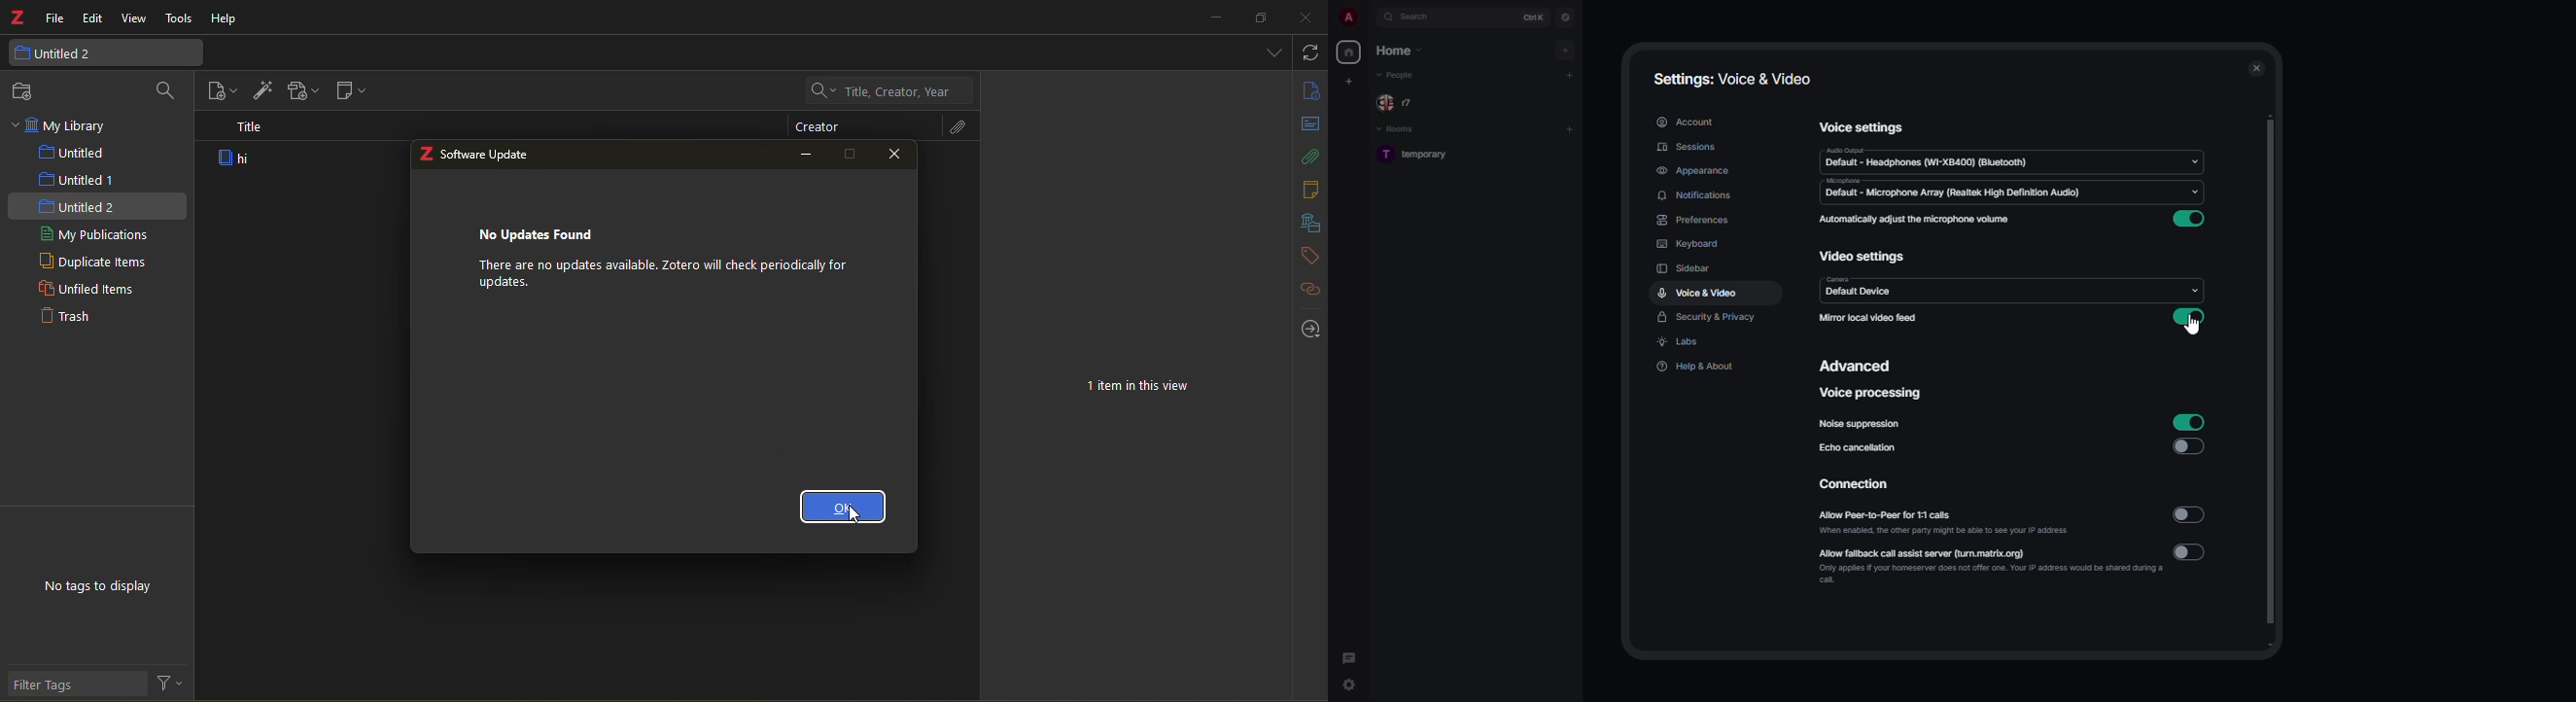 This screenshot has width=2576, height=728. Describe the element at coordinates (1569, 129) in the screenshot. I see `add` at that location.